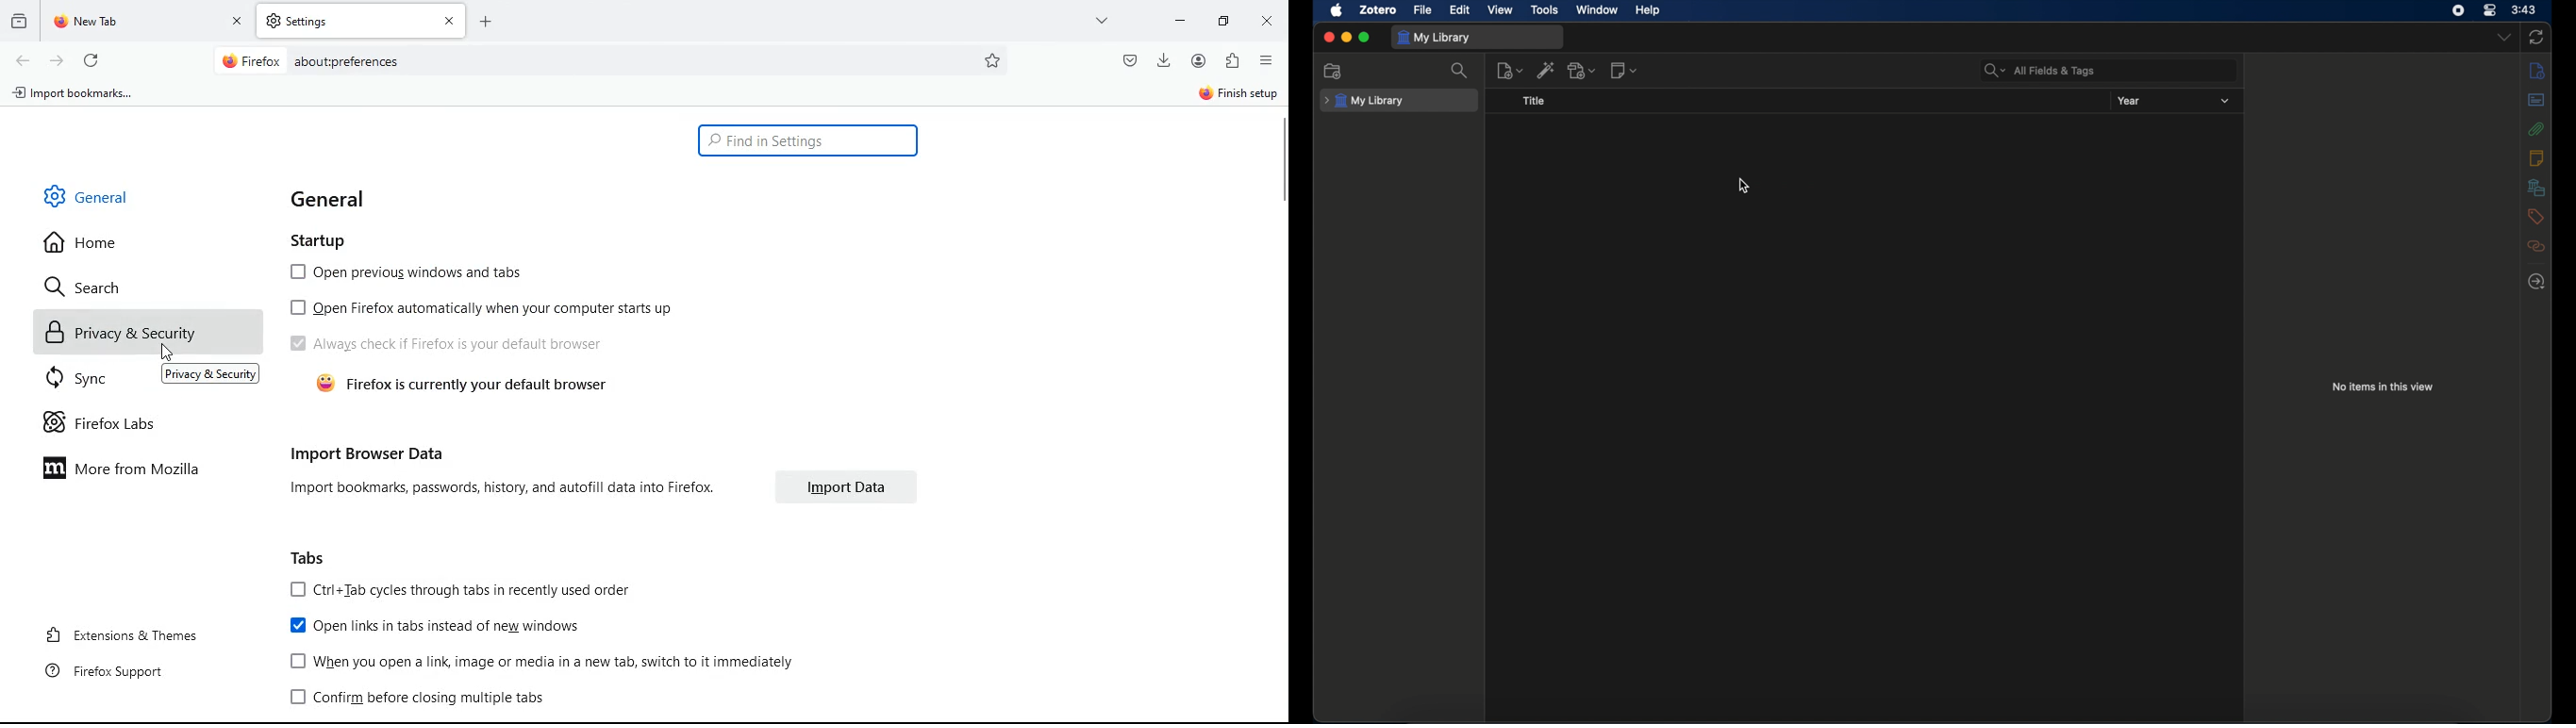  Describe the element at coordinates (2537, 37) in the screenshot. I see `sync` at that location.